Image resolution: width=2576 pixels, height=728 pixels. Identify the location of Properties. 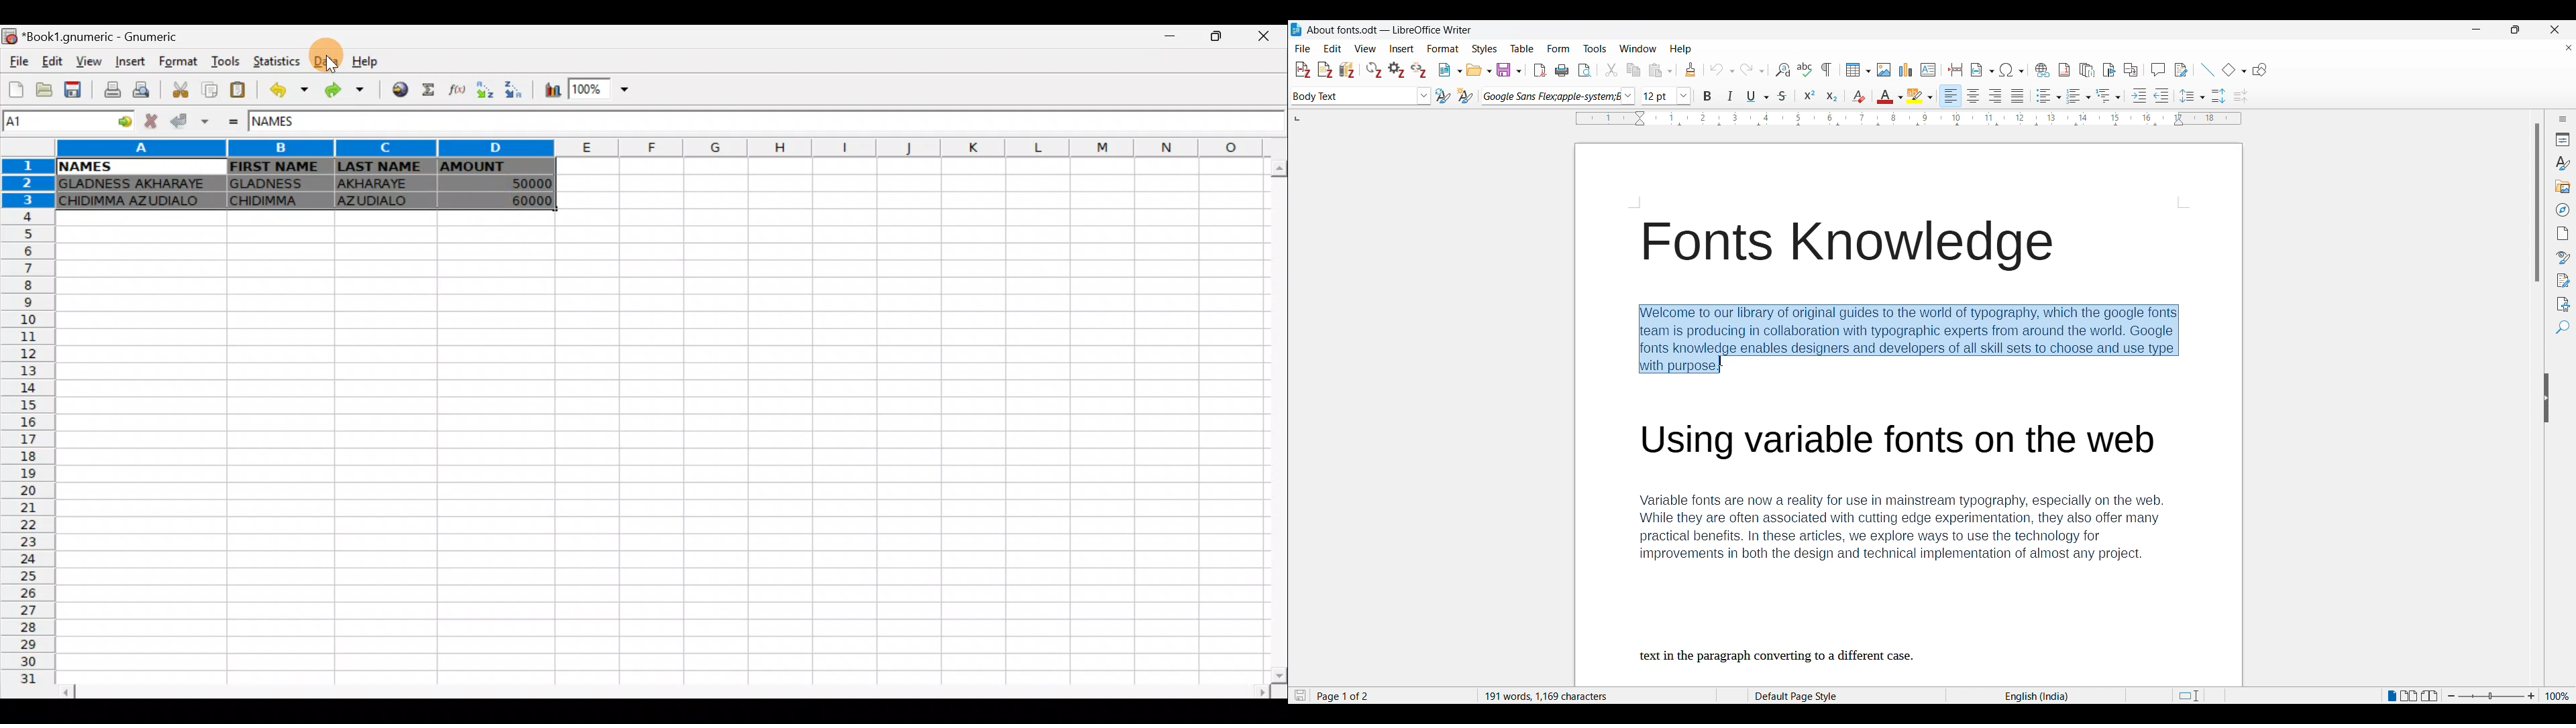
(2563, 139).